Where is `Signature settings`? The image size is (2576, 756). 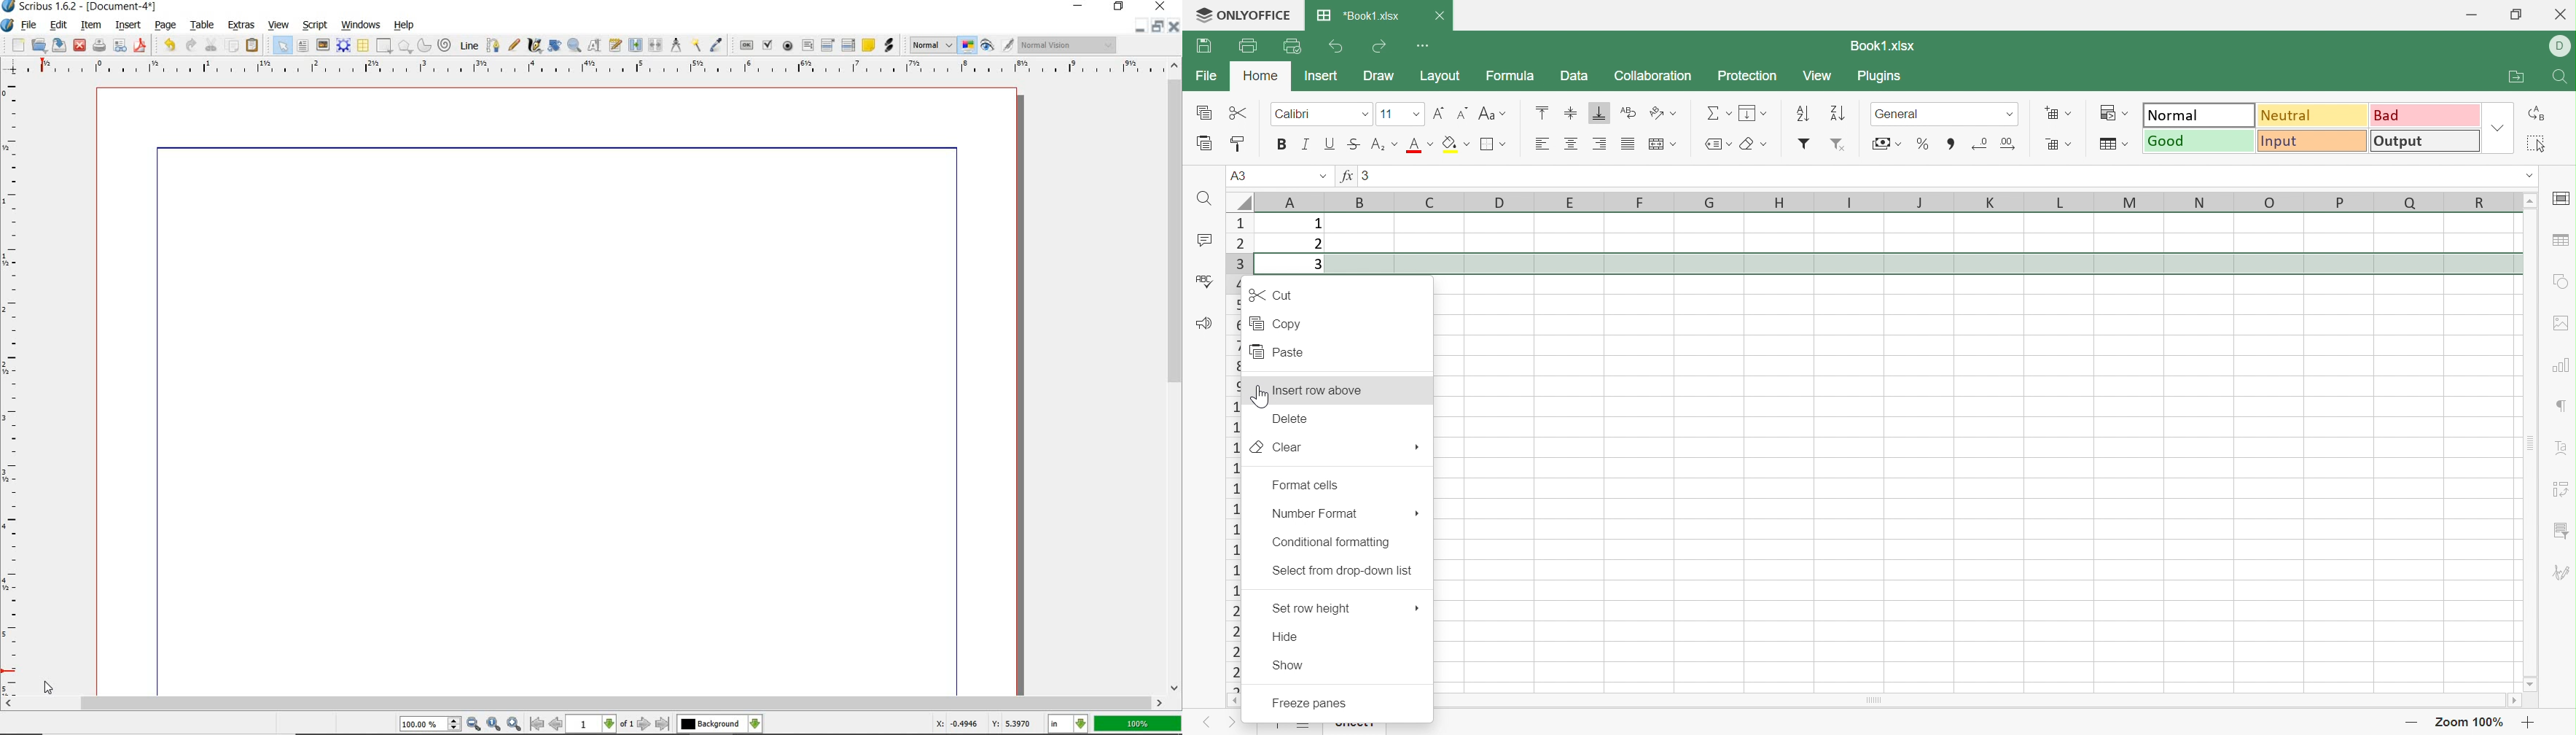
Signature settings is located at coordinates (2563, 573).